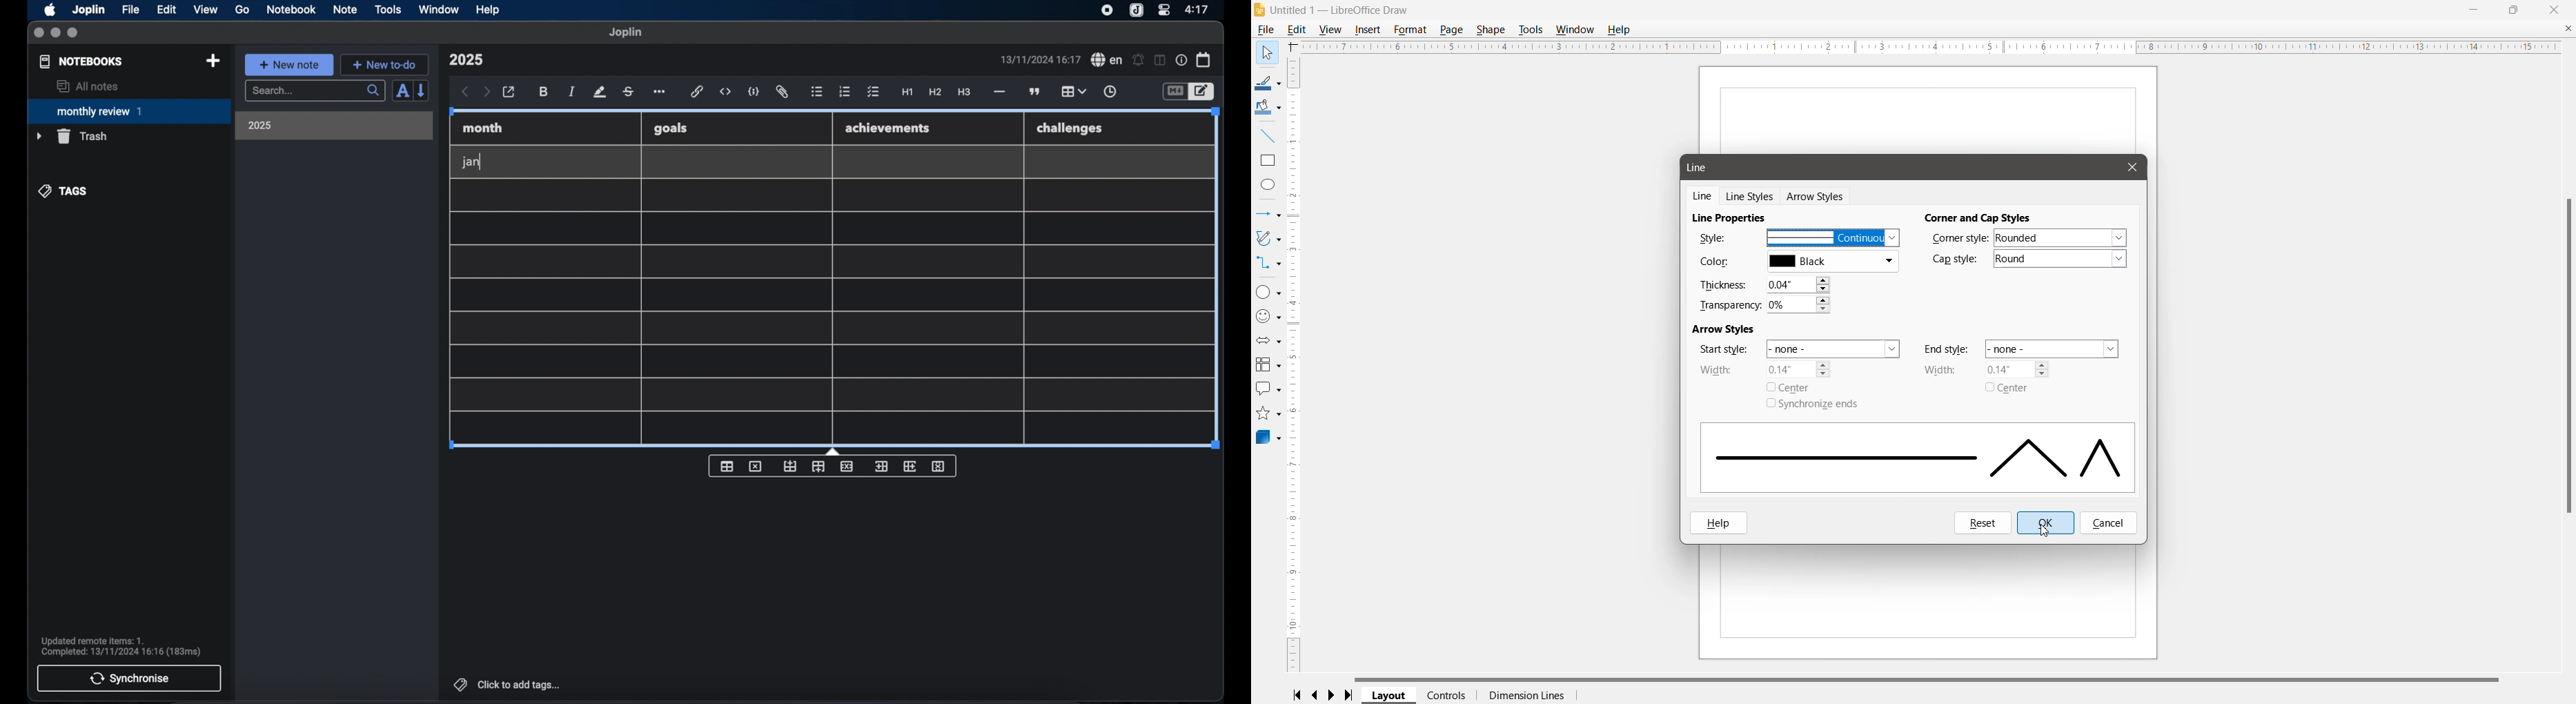 The image size is (2576, 728). I want to click on achievements, so click(888, 128).